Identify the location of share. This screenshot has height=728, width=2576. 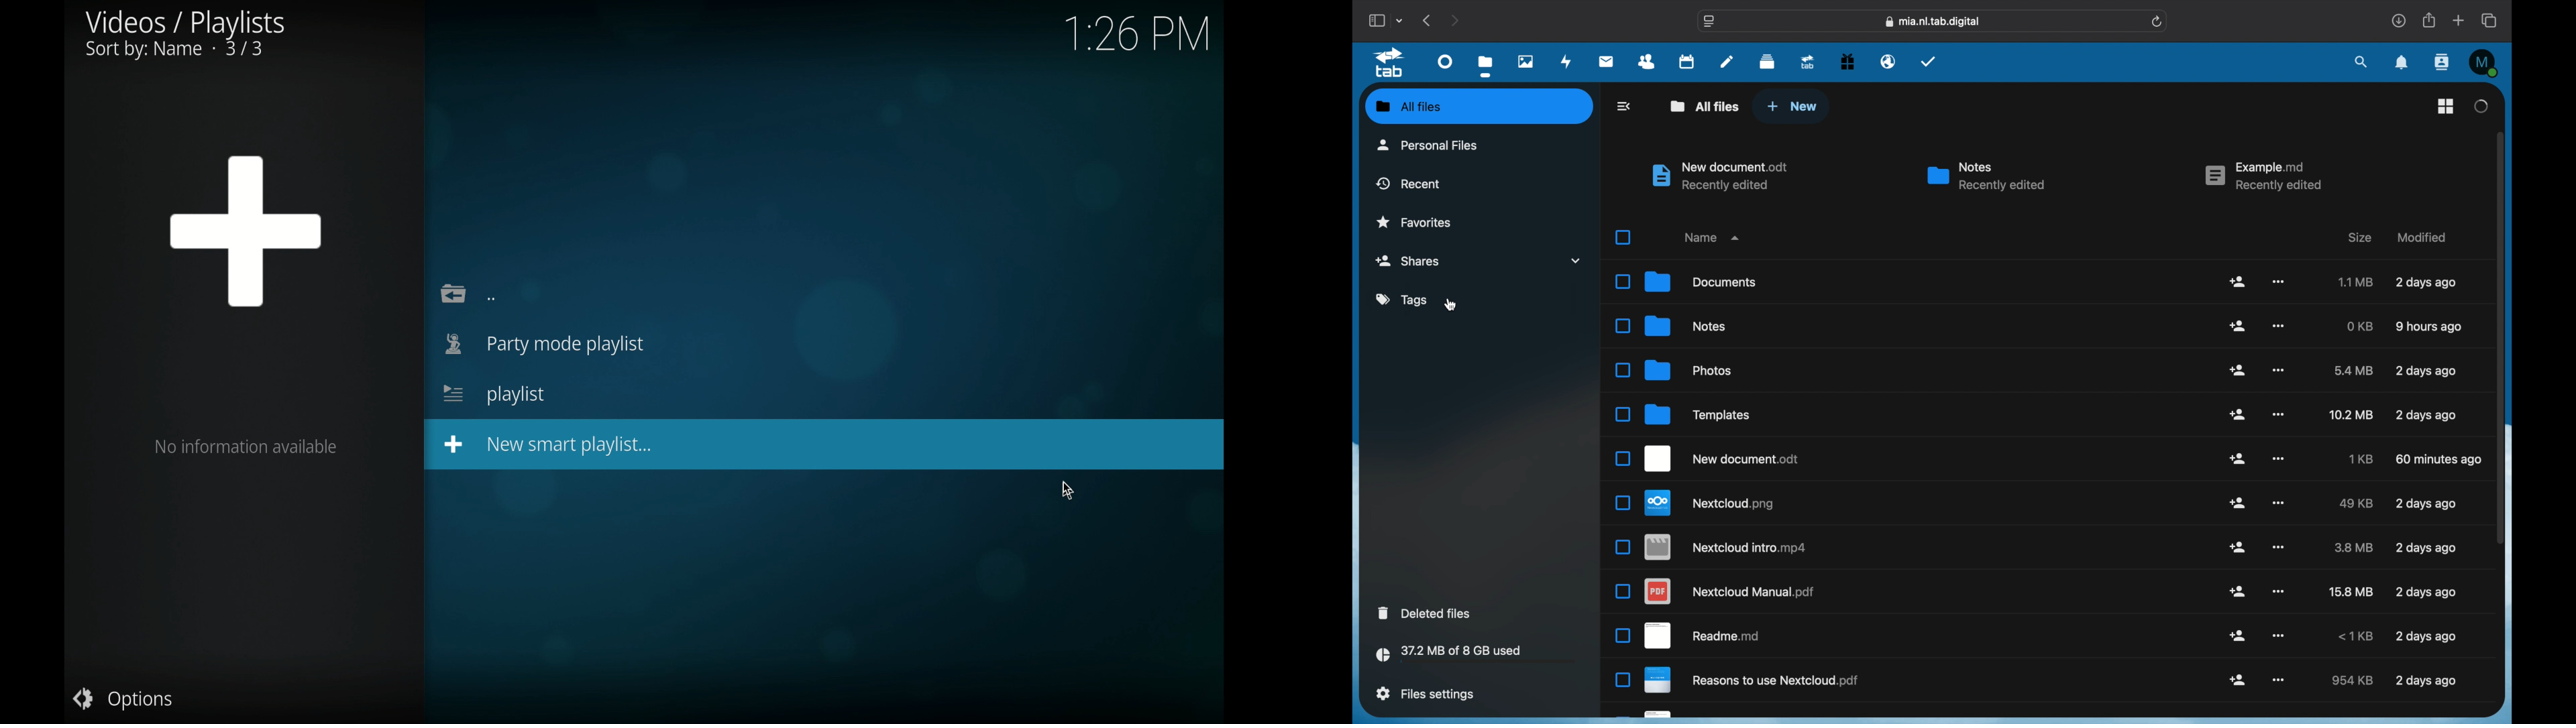
(2237, 369).